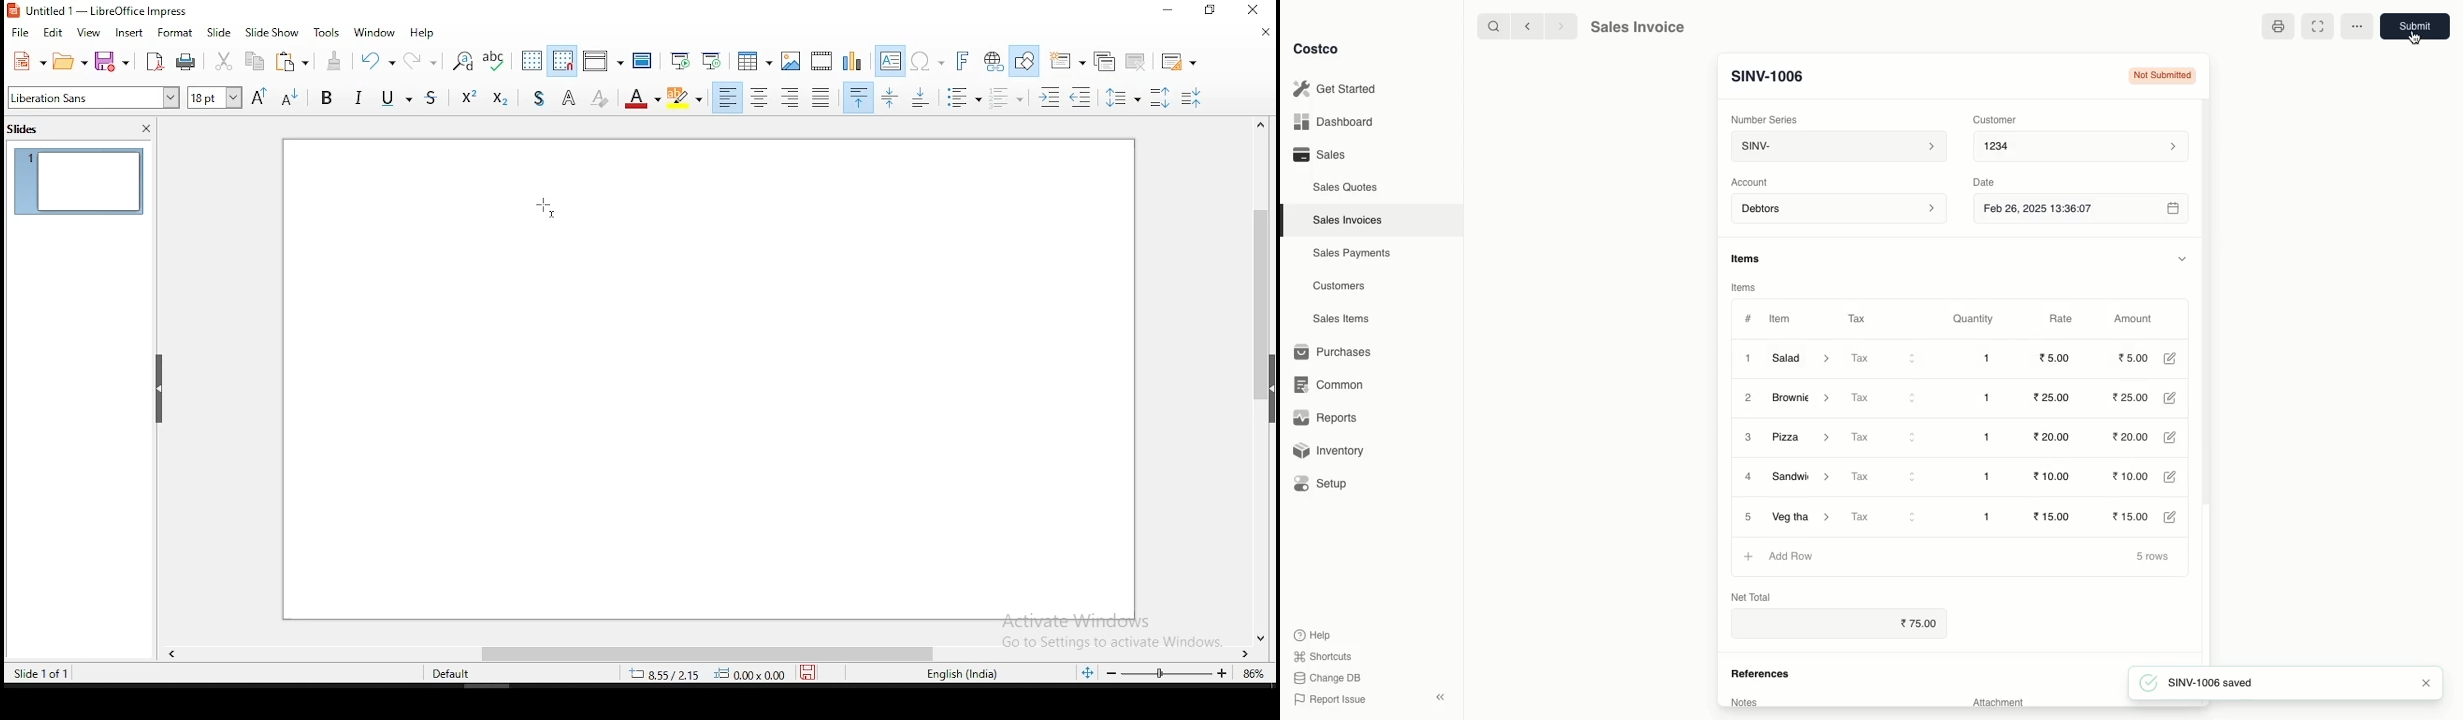 The image size is (2464, 728). I want to click on SINV-, so click(1838, 148).